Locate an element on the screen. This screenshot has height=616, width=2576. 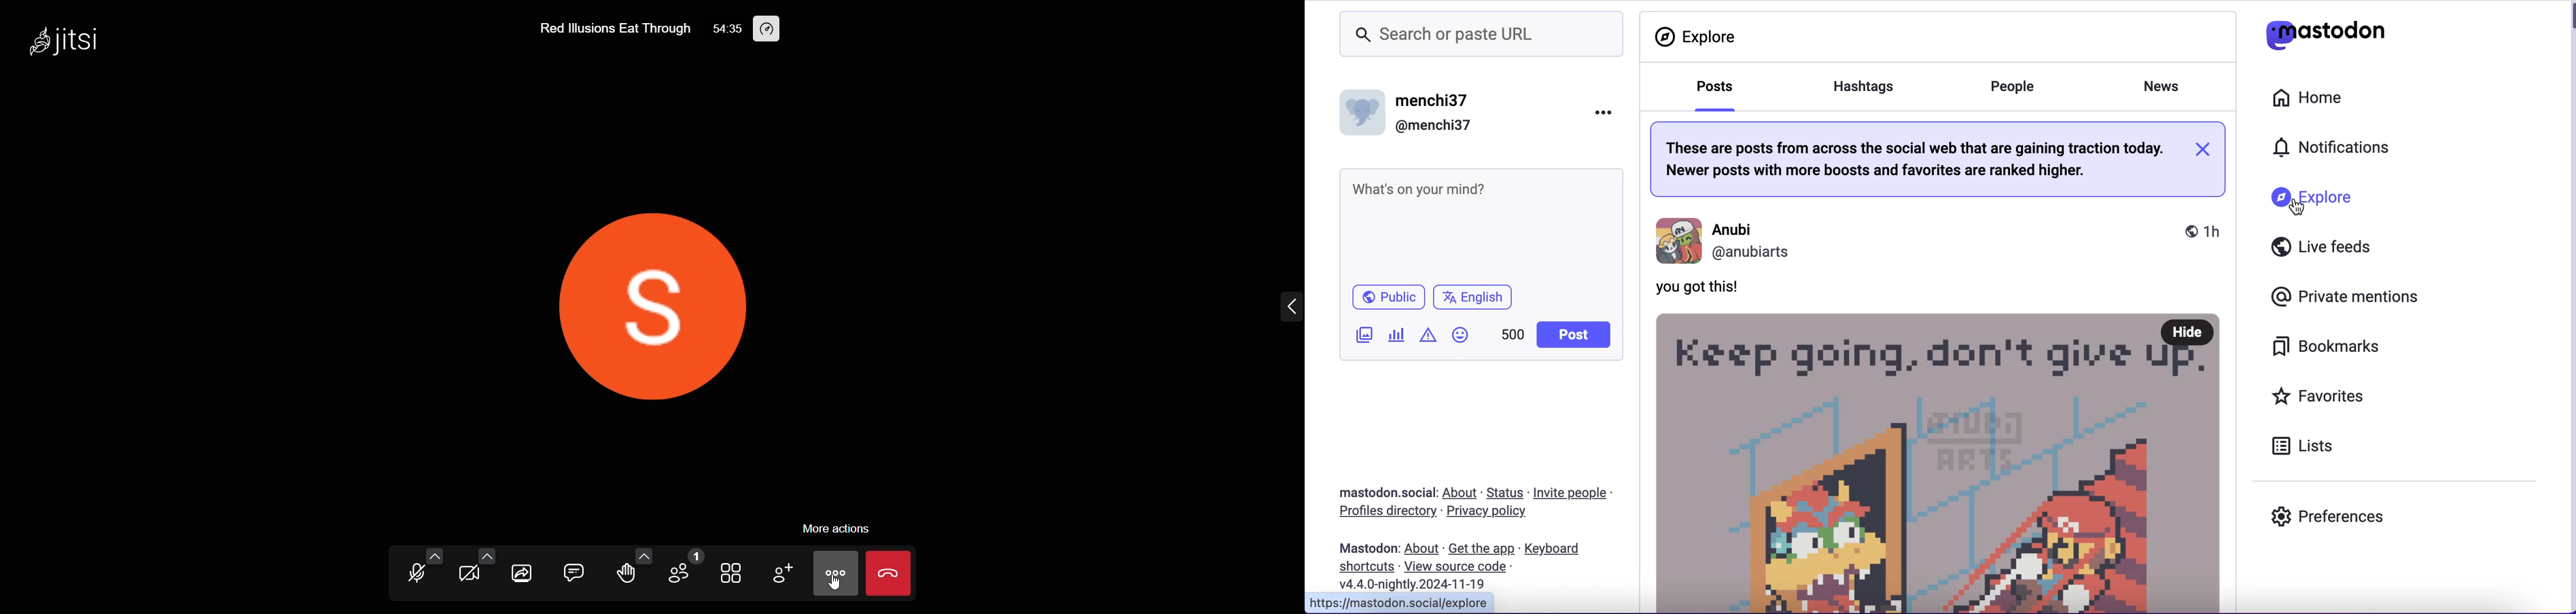
invite people is located at coordinates (782, 573).